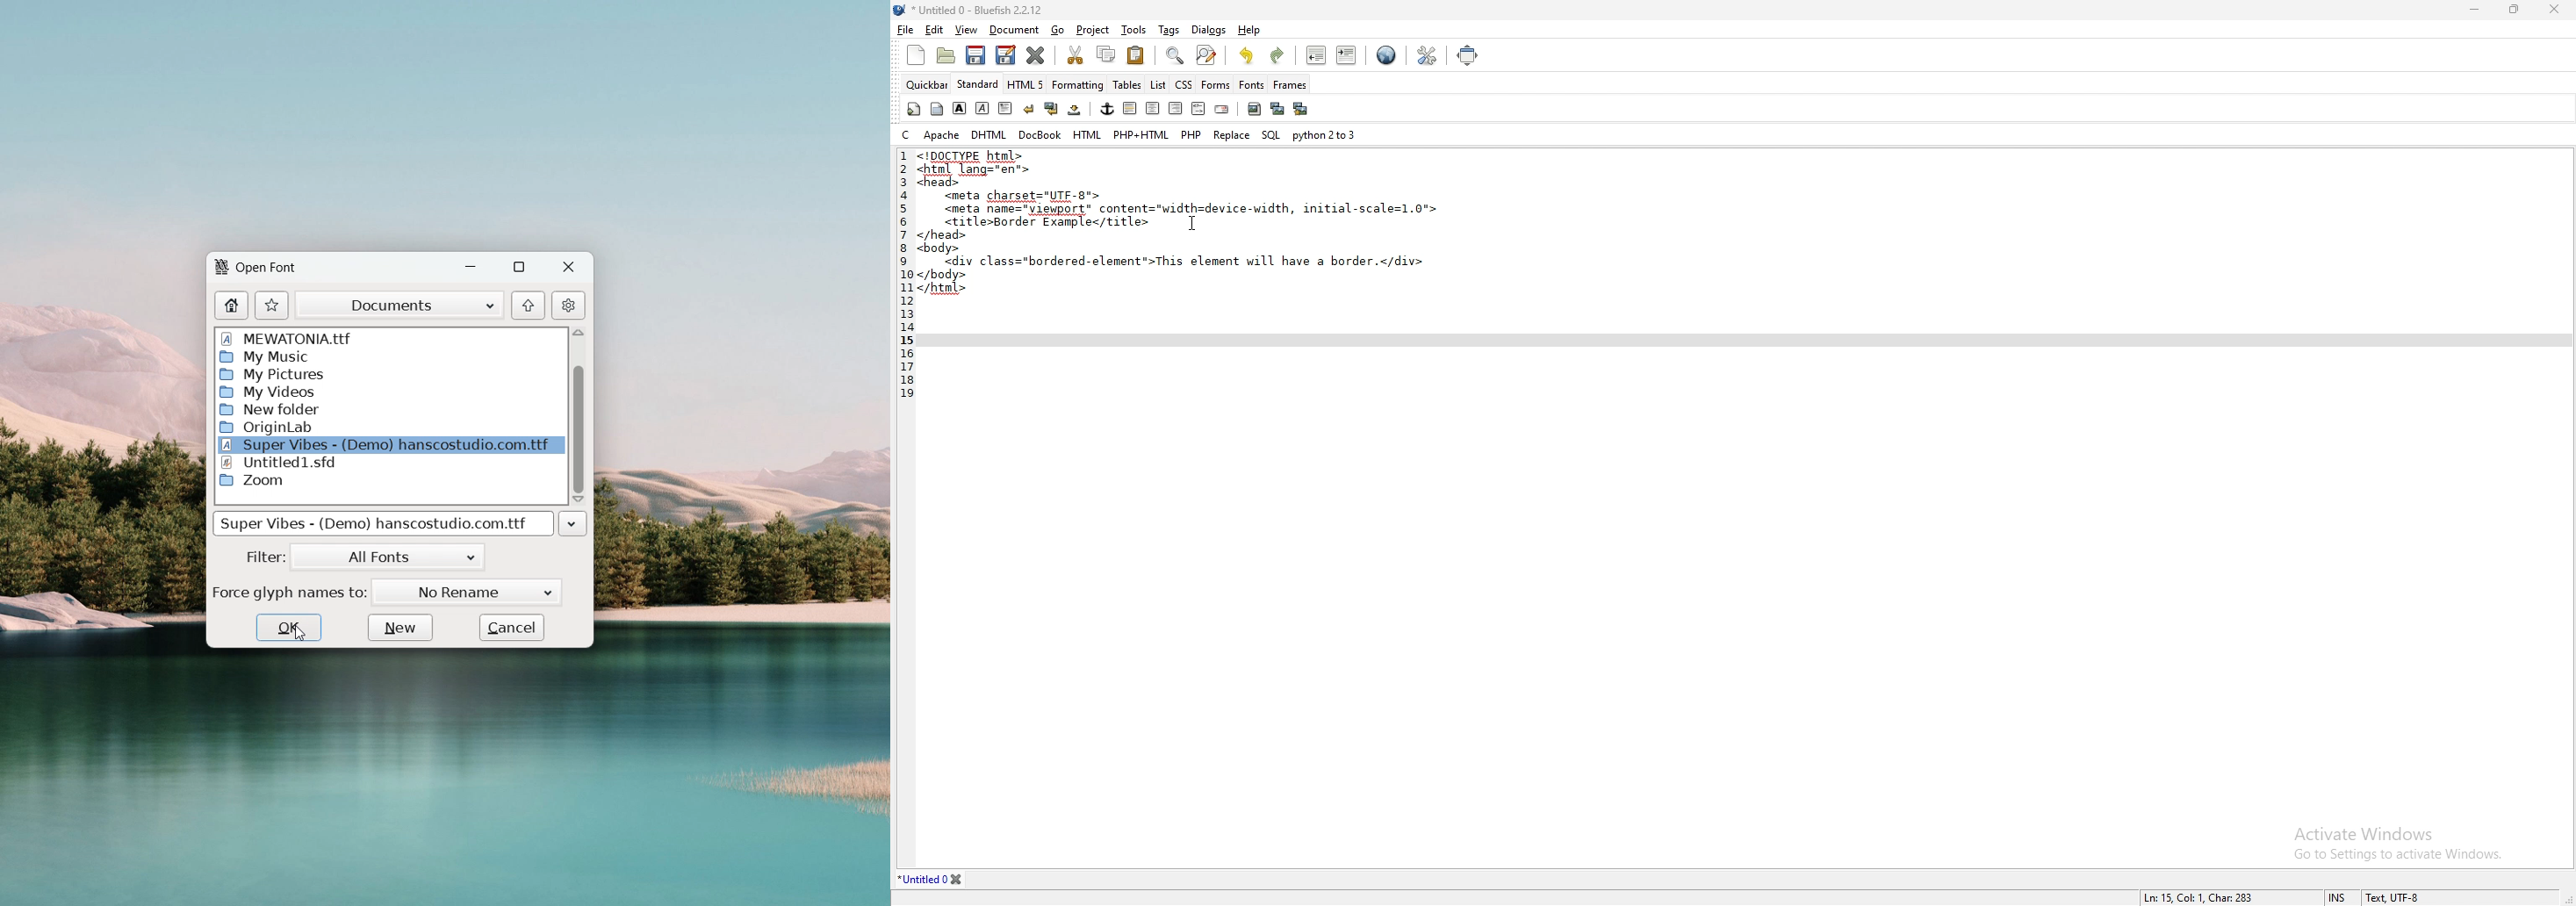 Image resolution: width=2576 pixels, height=924 pixels. I want to click on insert image, so click(1255, 109).